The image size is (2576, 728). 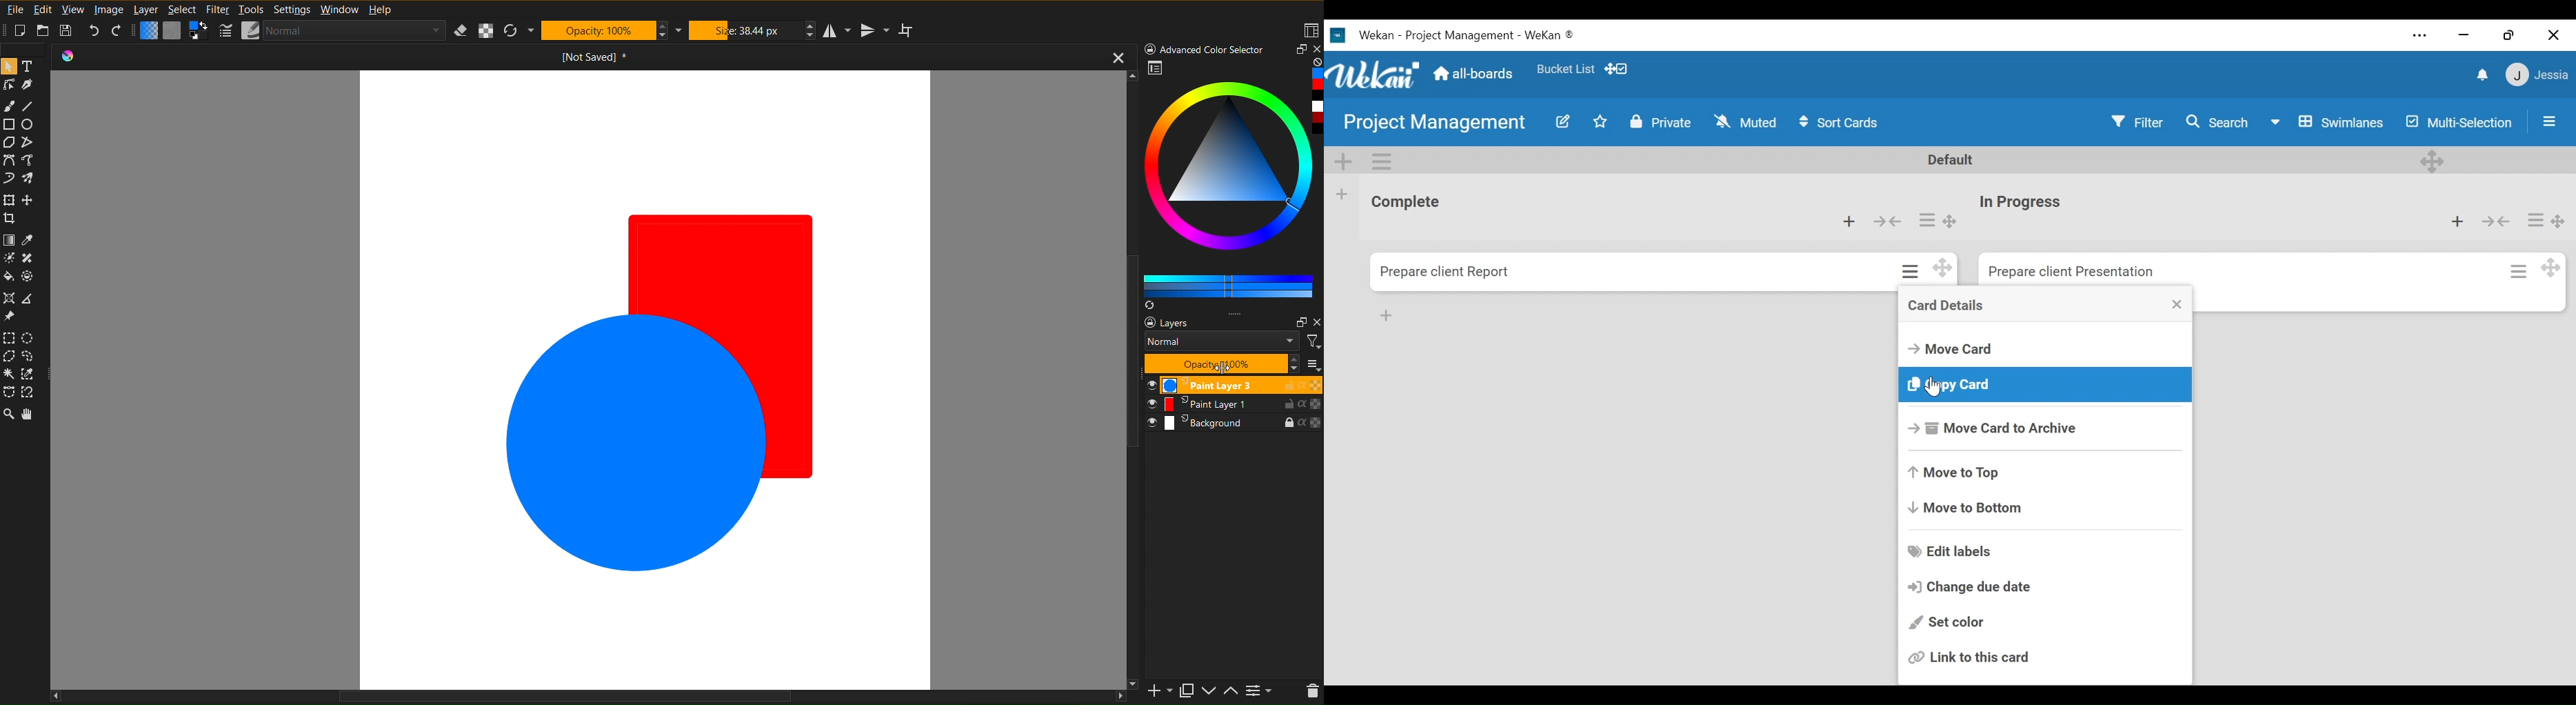 I want to click on Shape Tools, so click(x=11, y=143).